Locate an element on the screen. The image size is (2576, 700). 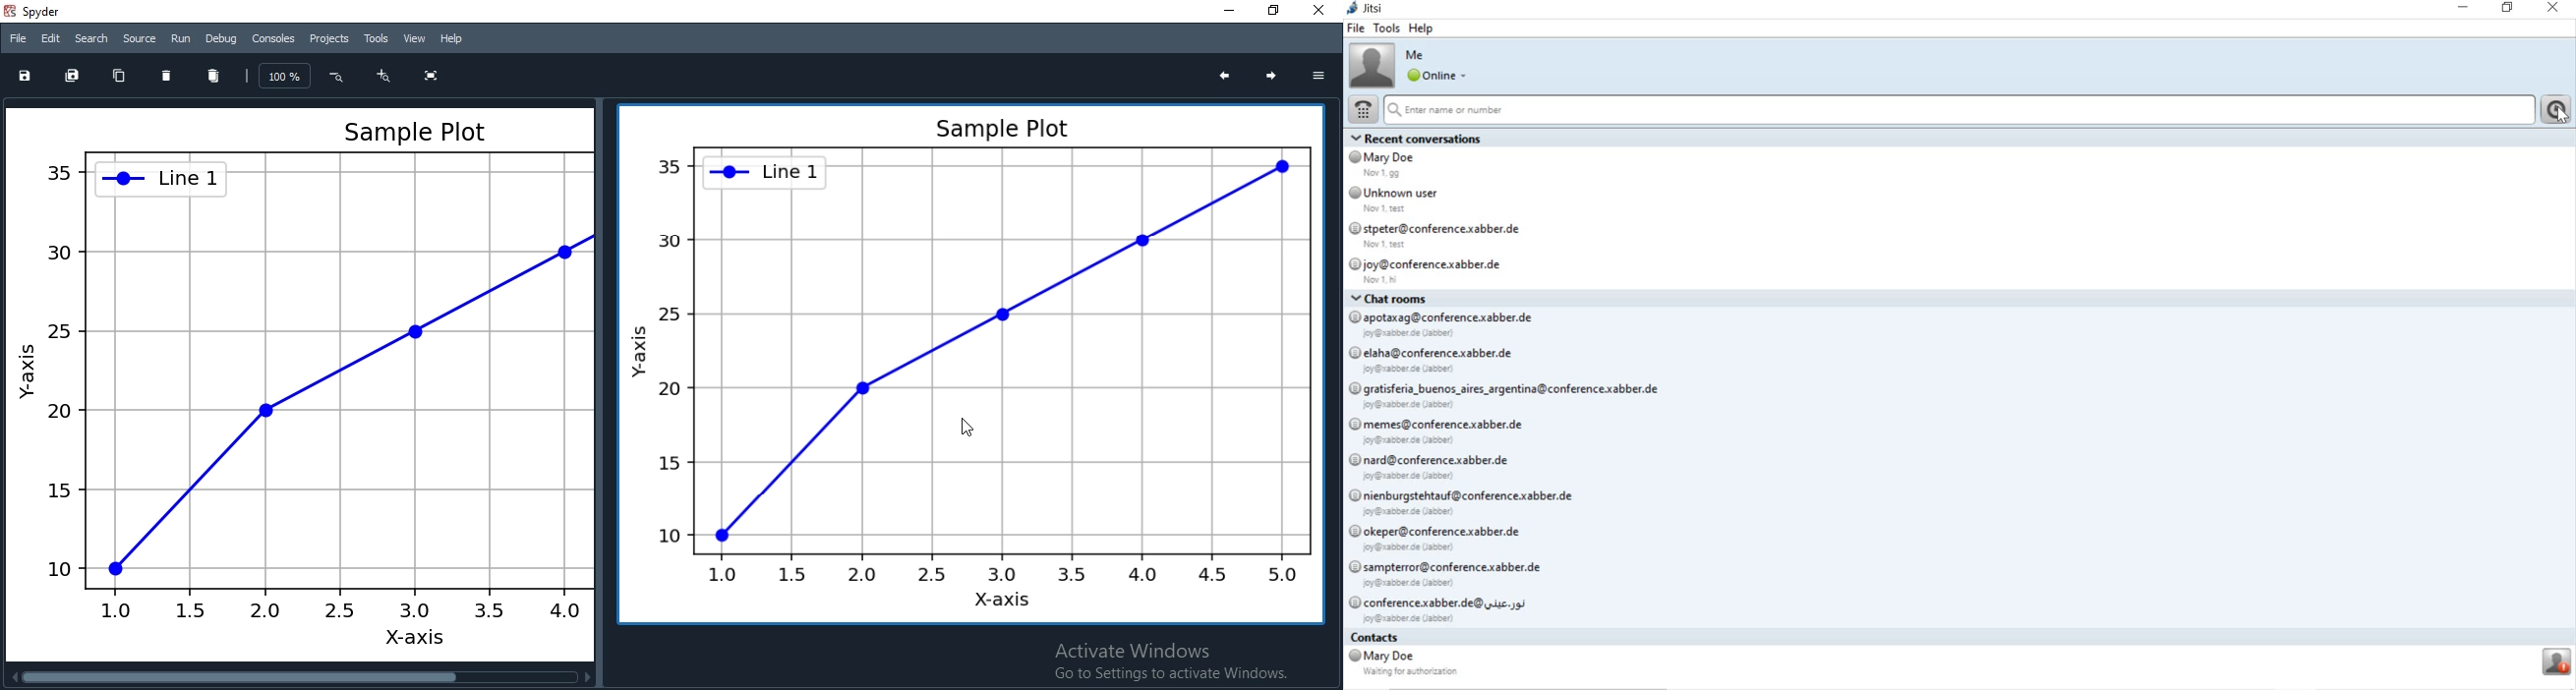
File  is located at coordinates (17, 37).